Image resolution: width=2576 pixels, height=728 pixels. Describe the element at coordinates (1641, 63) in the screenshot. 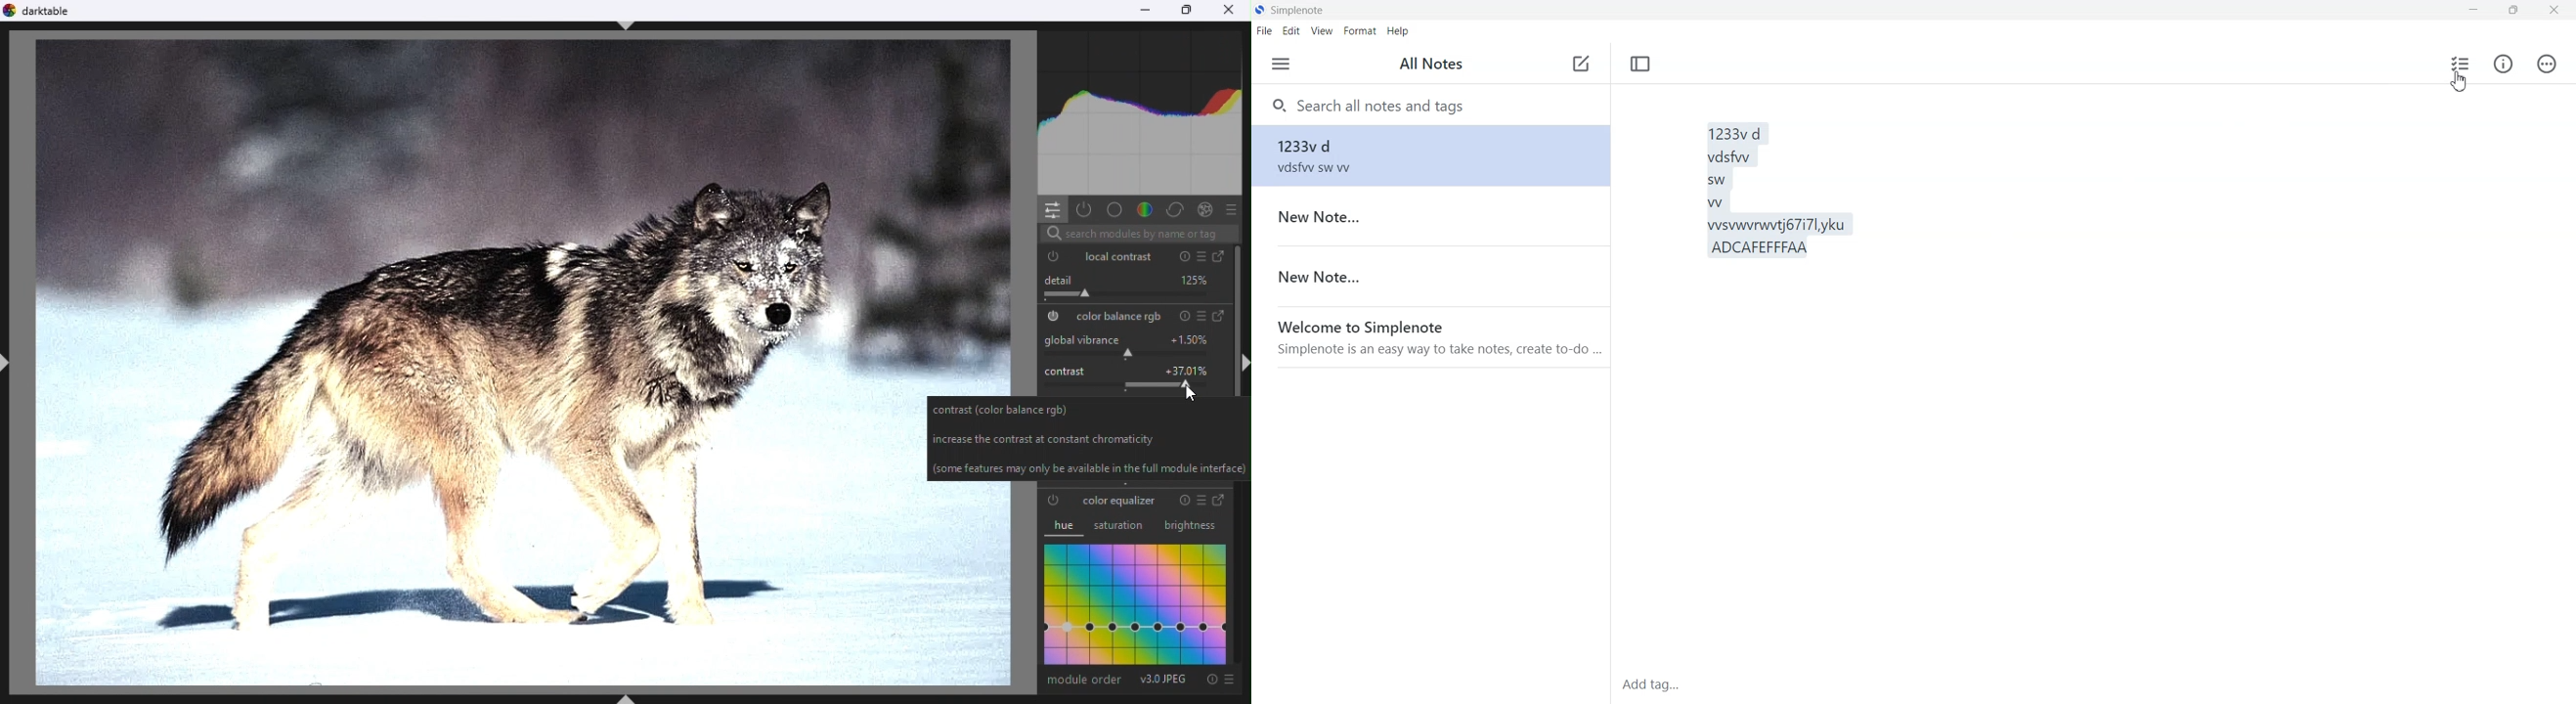

I see `Toggle focus mode` at that location.